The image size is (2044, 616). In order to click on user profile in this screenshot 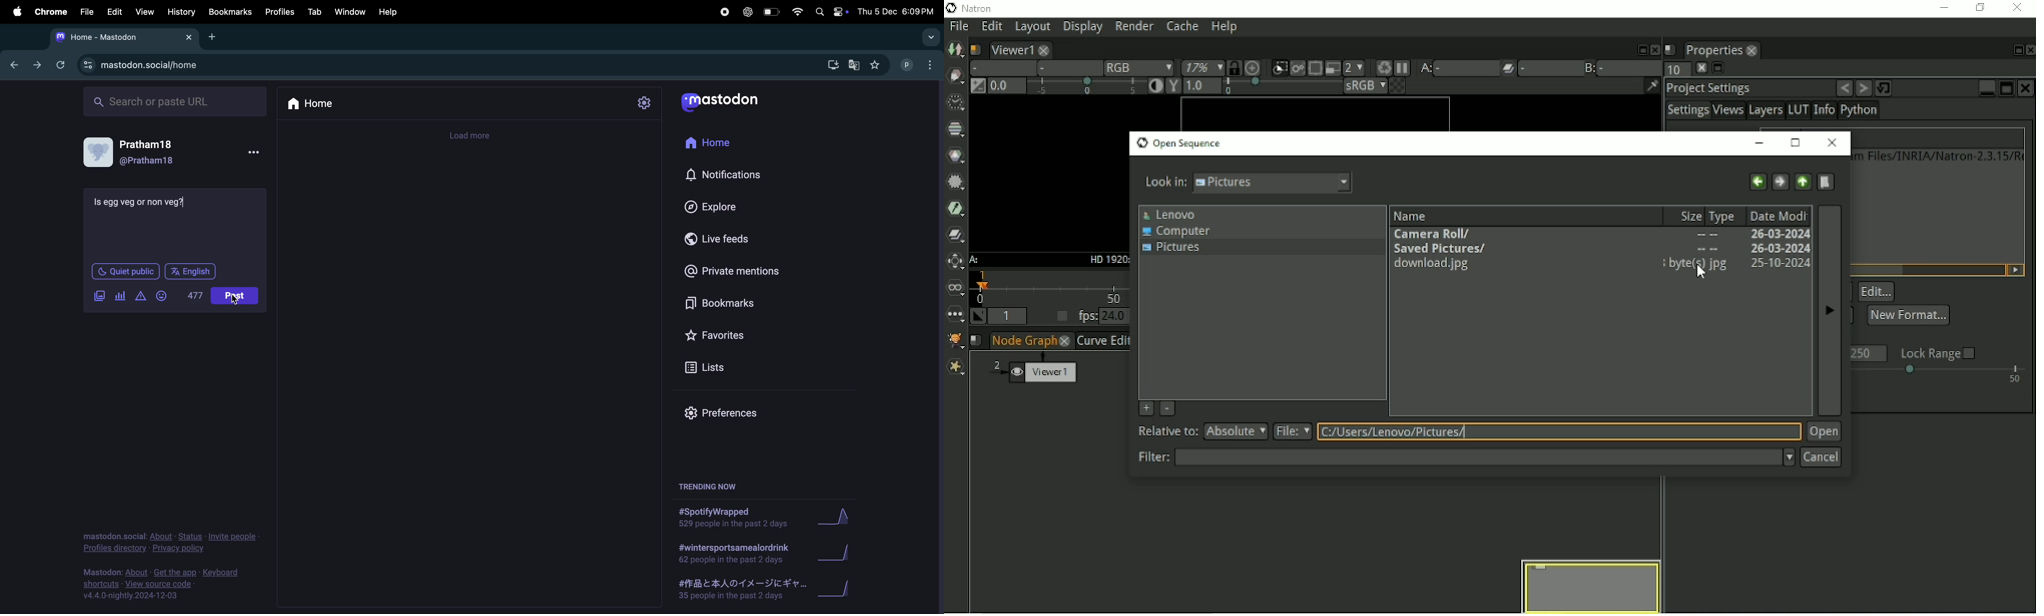, I will do `click(138, 155)`.